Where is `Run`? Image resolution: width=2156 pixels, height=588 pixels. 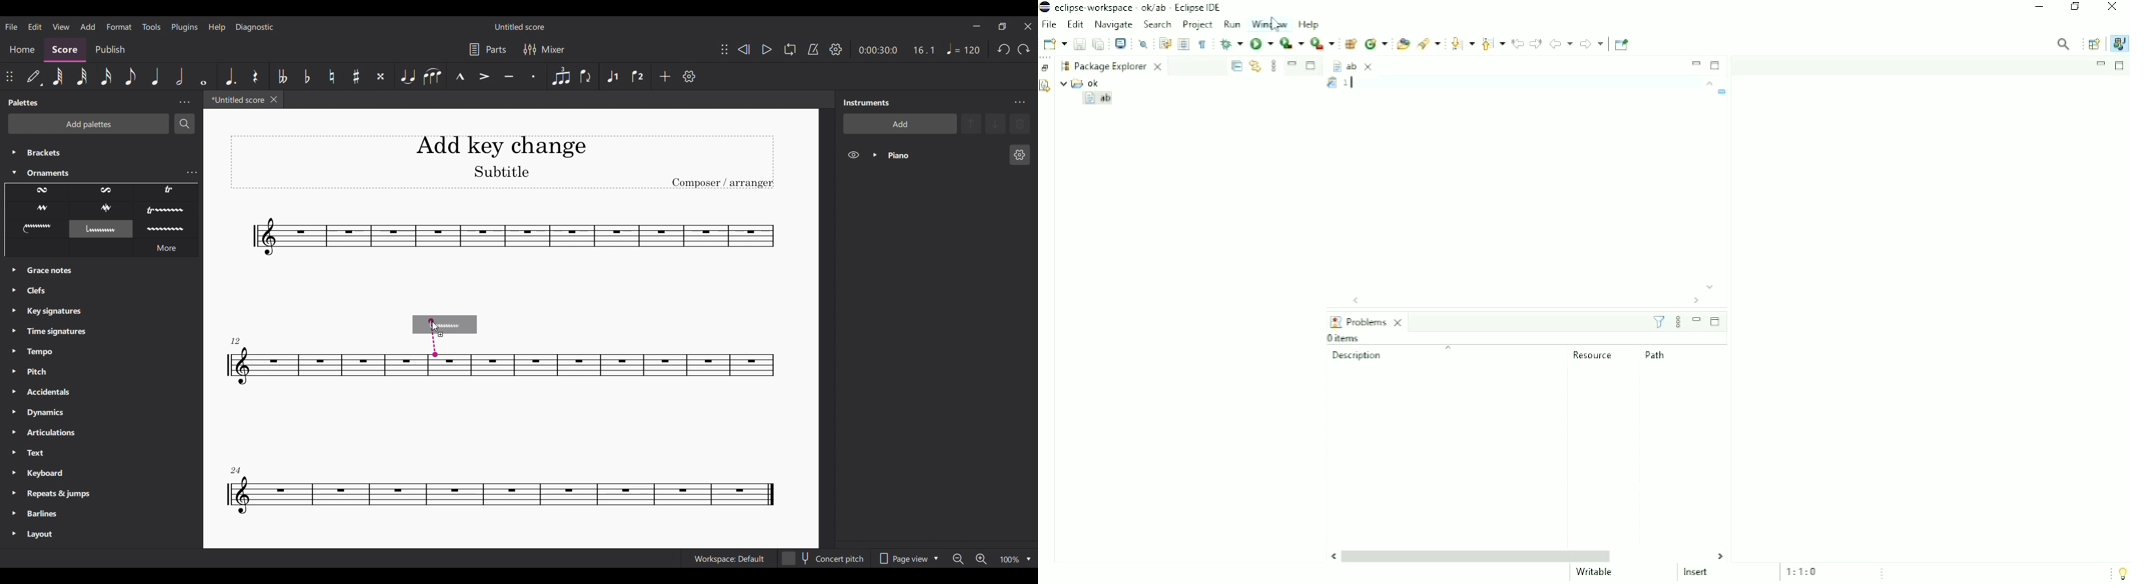 Run is located at coordinates (1262, 45).